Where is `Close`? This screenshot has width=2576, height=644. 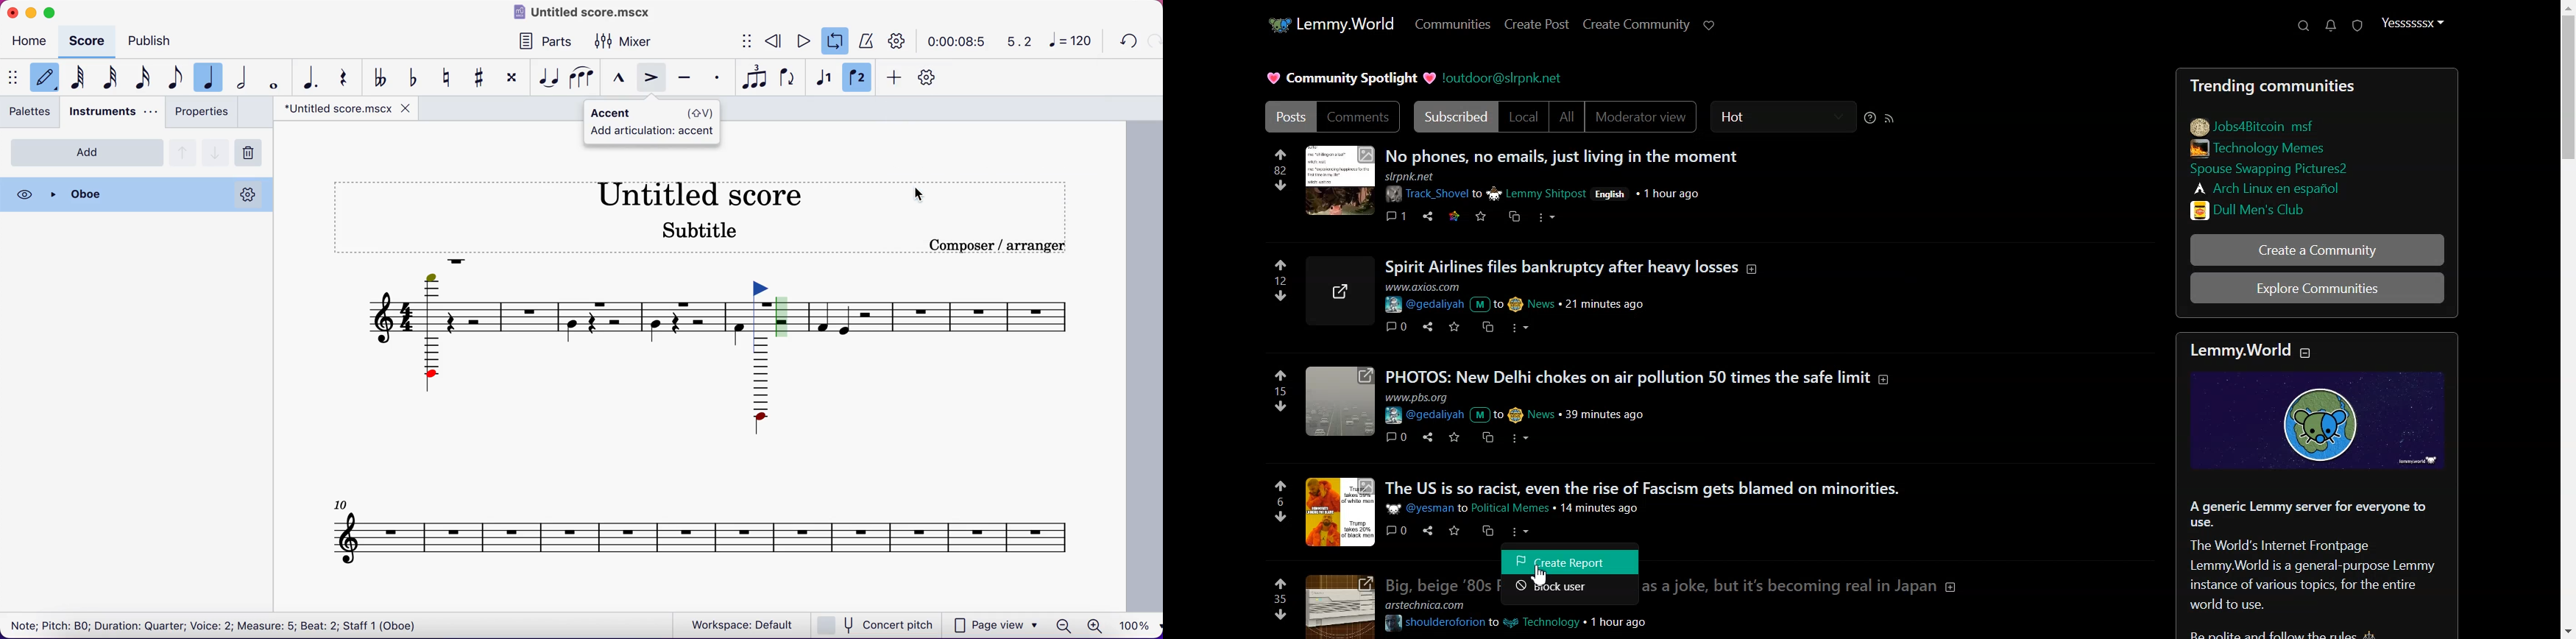 Close is located at coordinates (124, 195).